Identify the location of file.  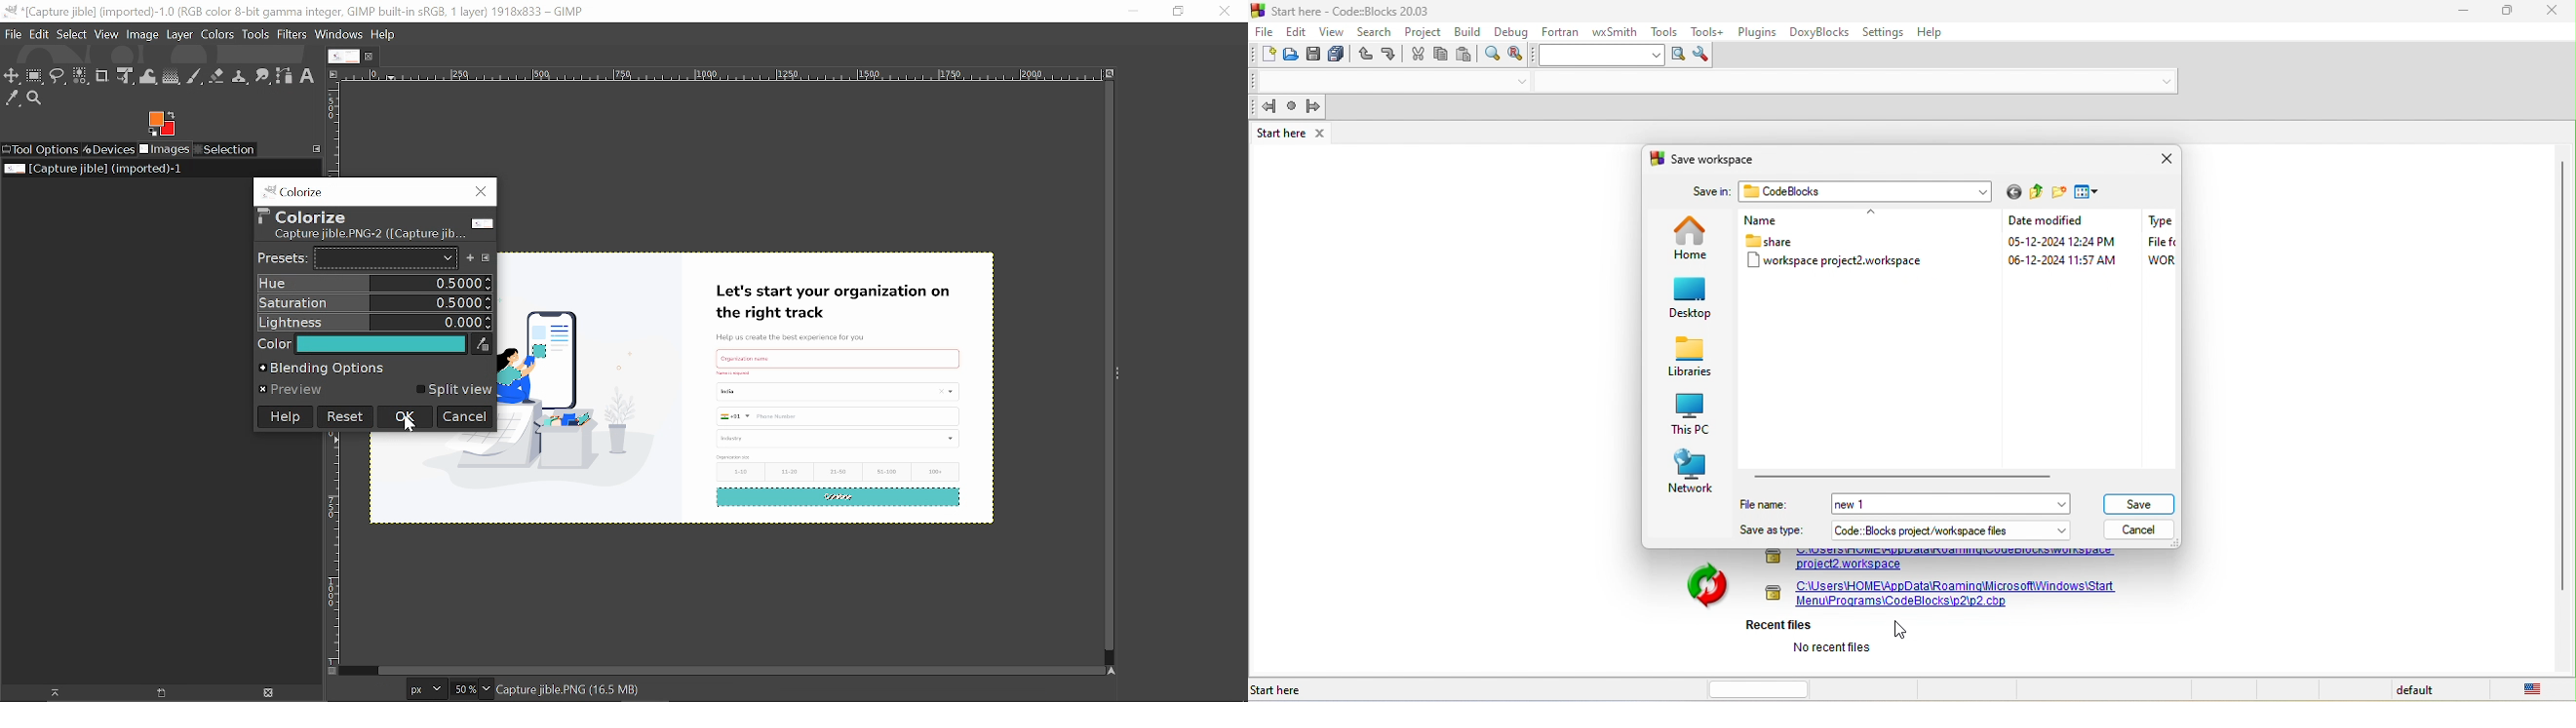
(1265, 30).